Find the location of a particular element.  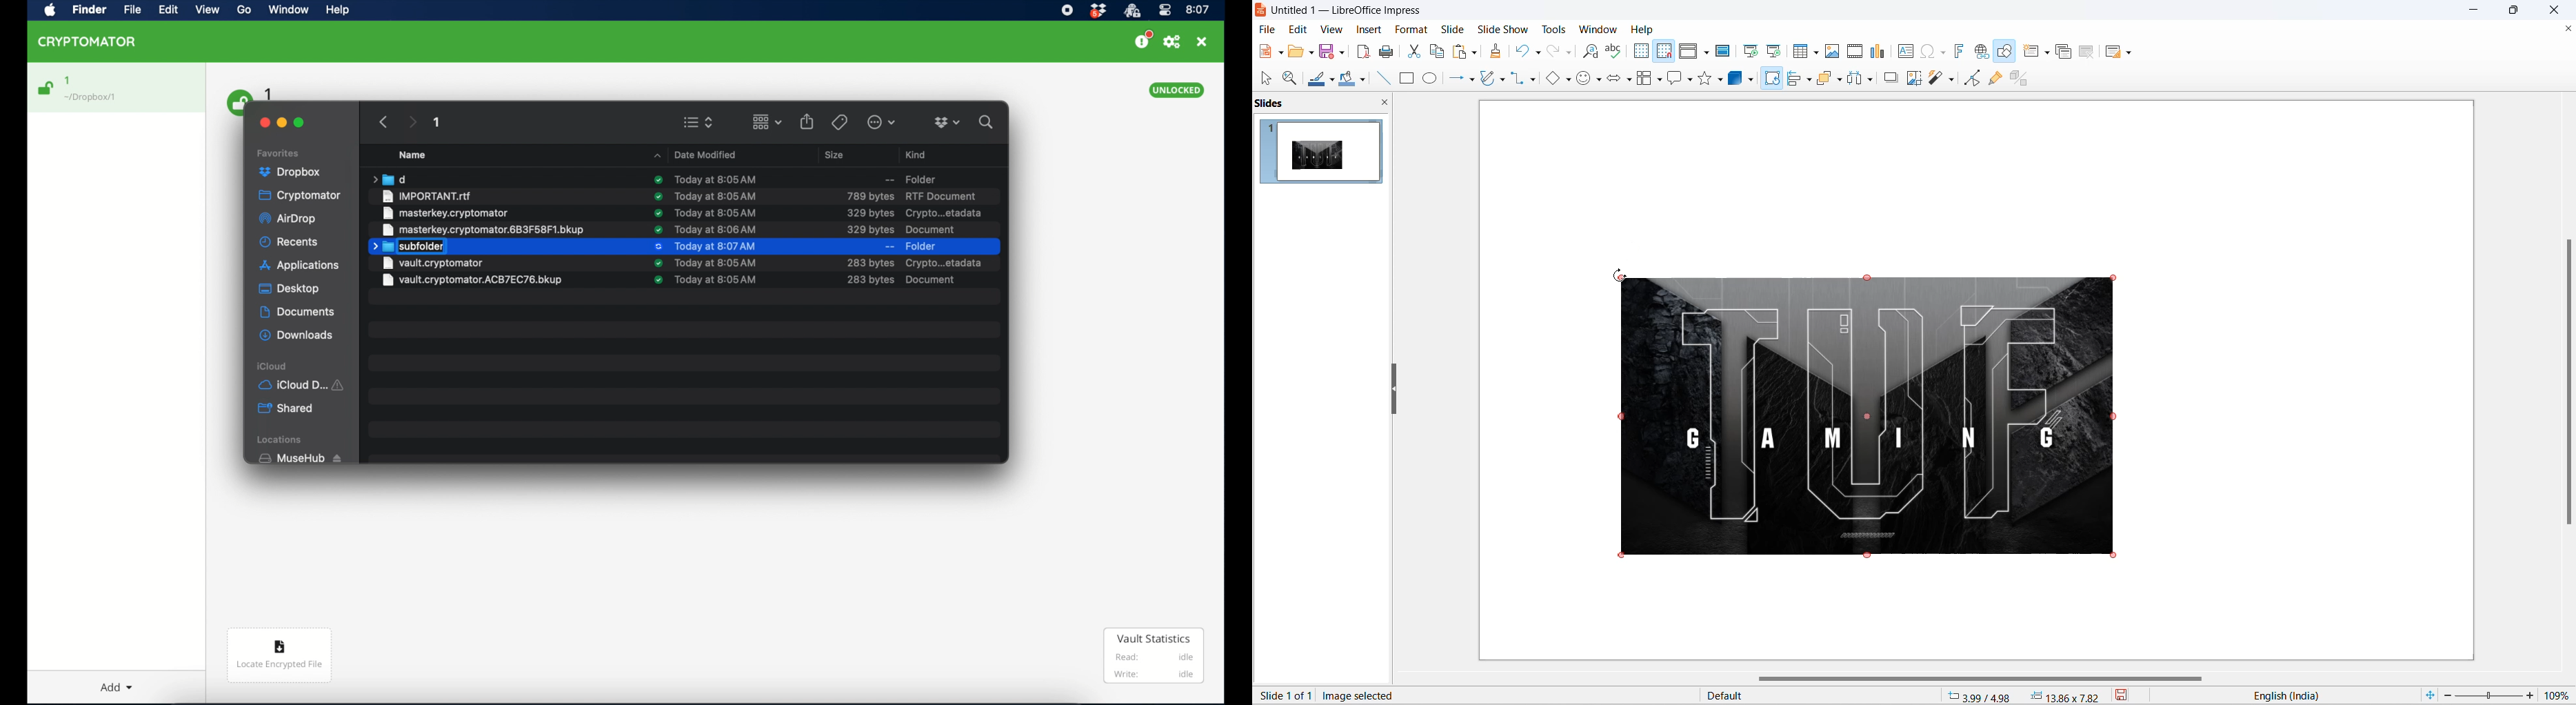

paste options is located at coordinates (1473, 50).